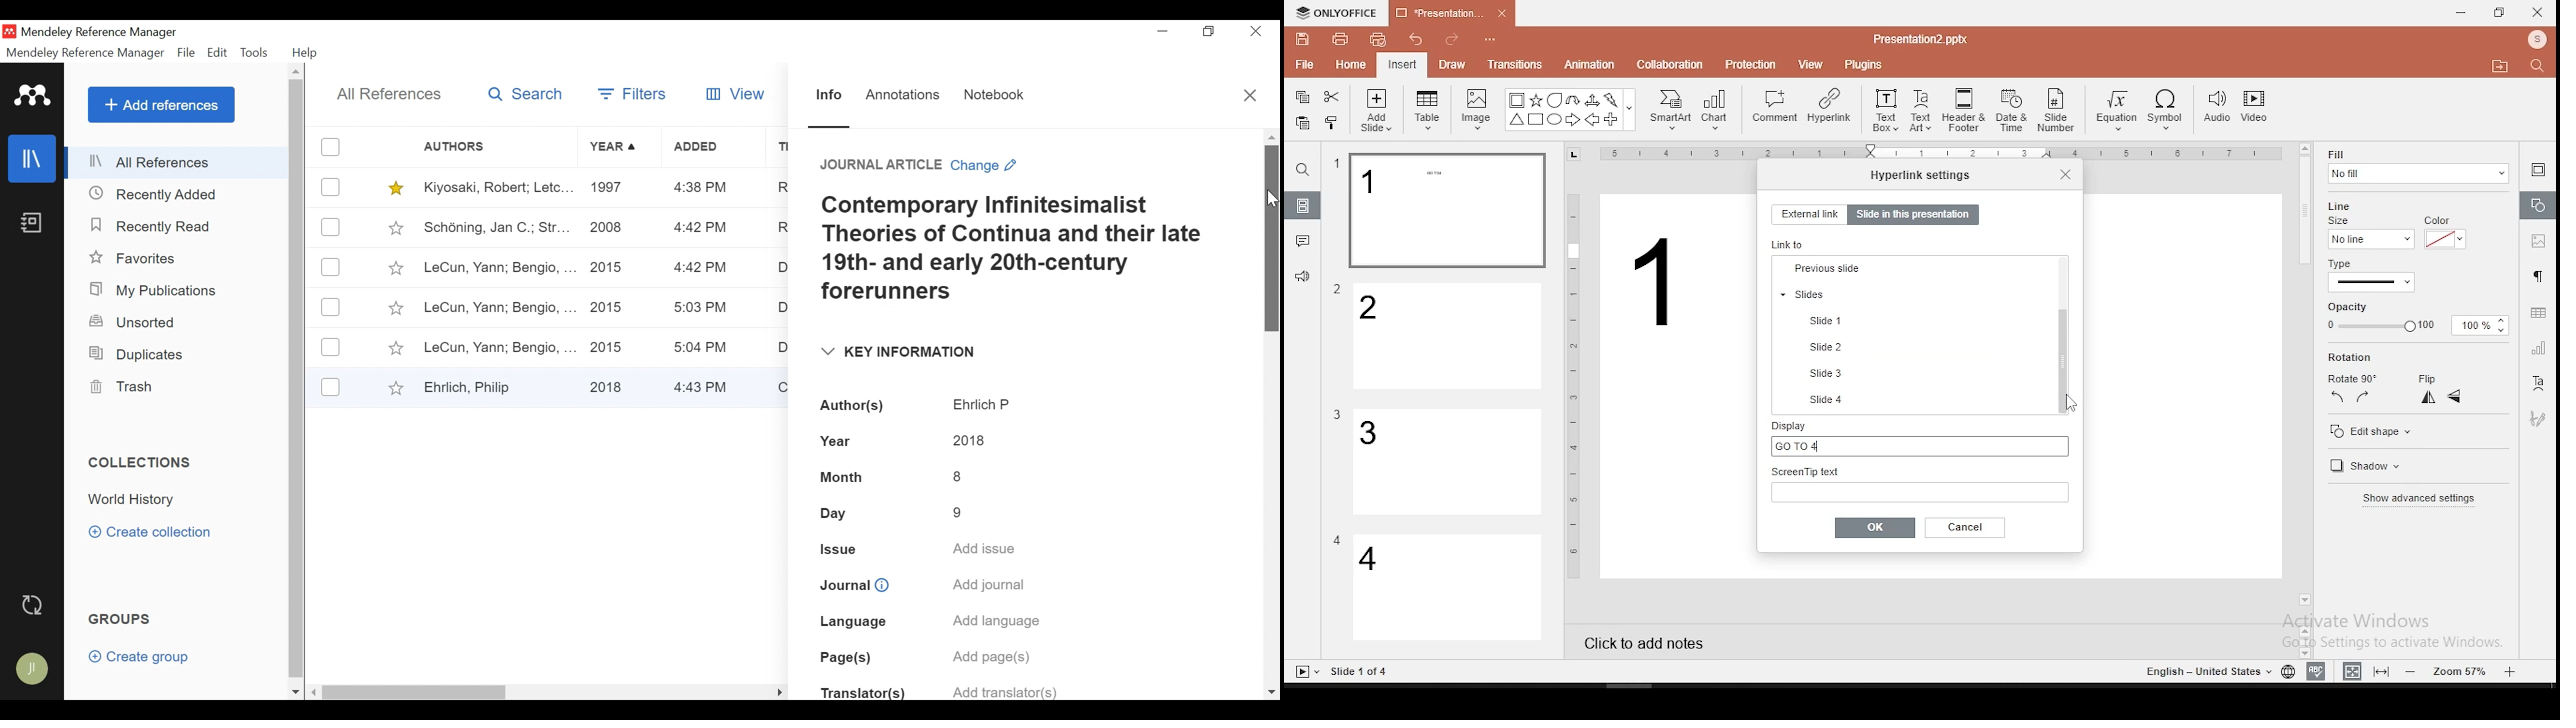  What do you see at coordinates (1593, 100) in the screenshot?
I see `Arrow triways` at bounding box center [1593, 100].